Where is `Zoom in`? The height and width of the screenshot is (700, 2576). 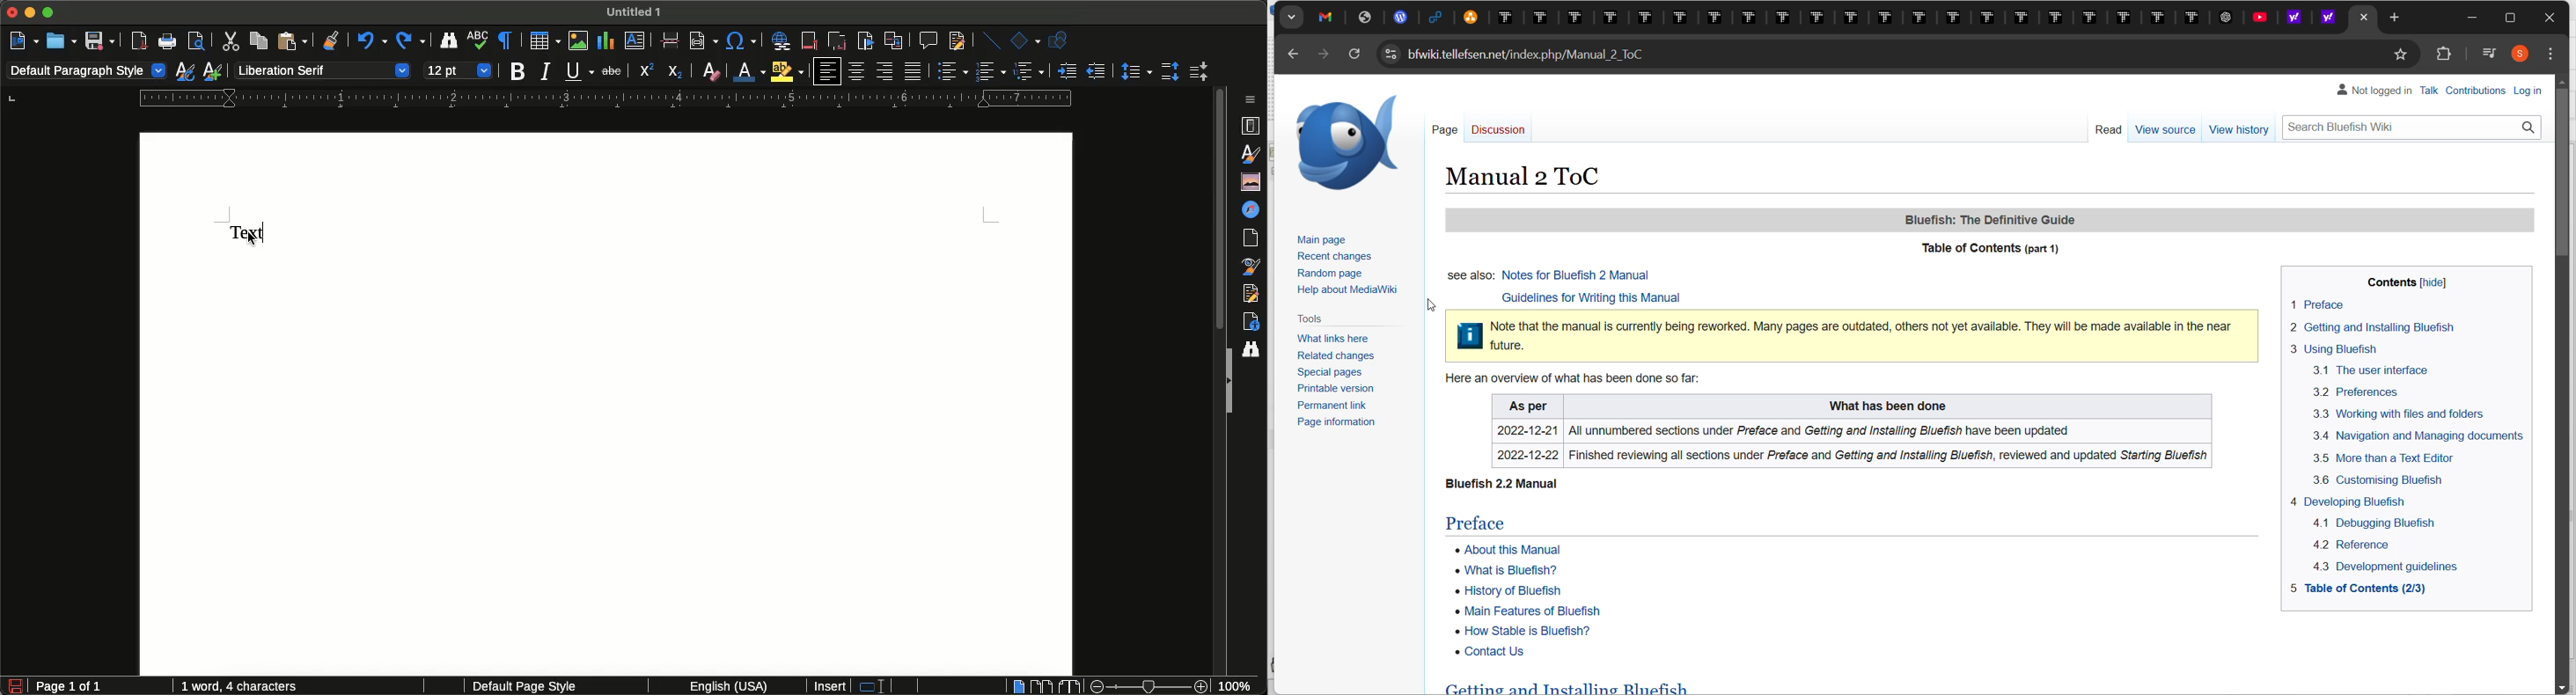 Zoom in is located at coordinates (1203, 687).